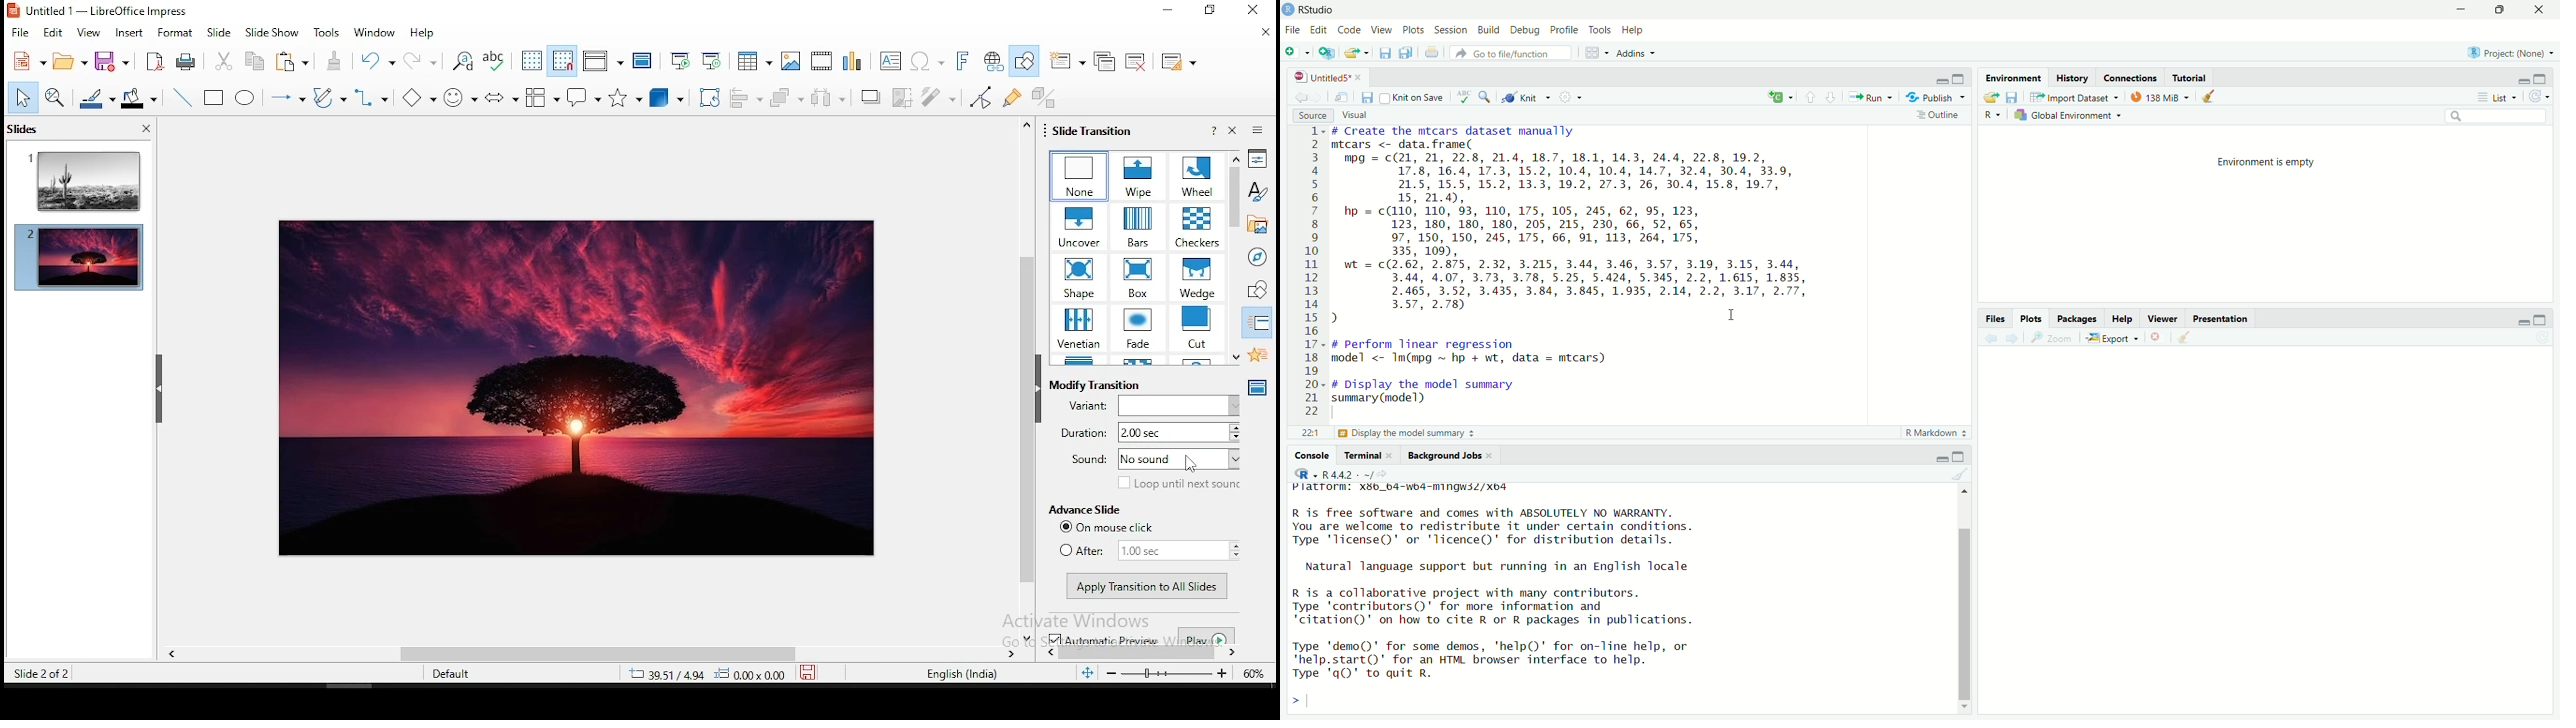 The width and height of the screenshot is (2576, 728). Describe the element at coordinates (1339, 99) in the screenshot. I see `show in new window` at that location.